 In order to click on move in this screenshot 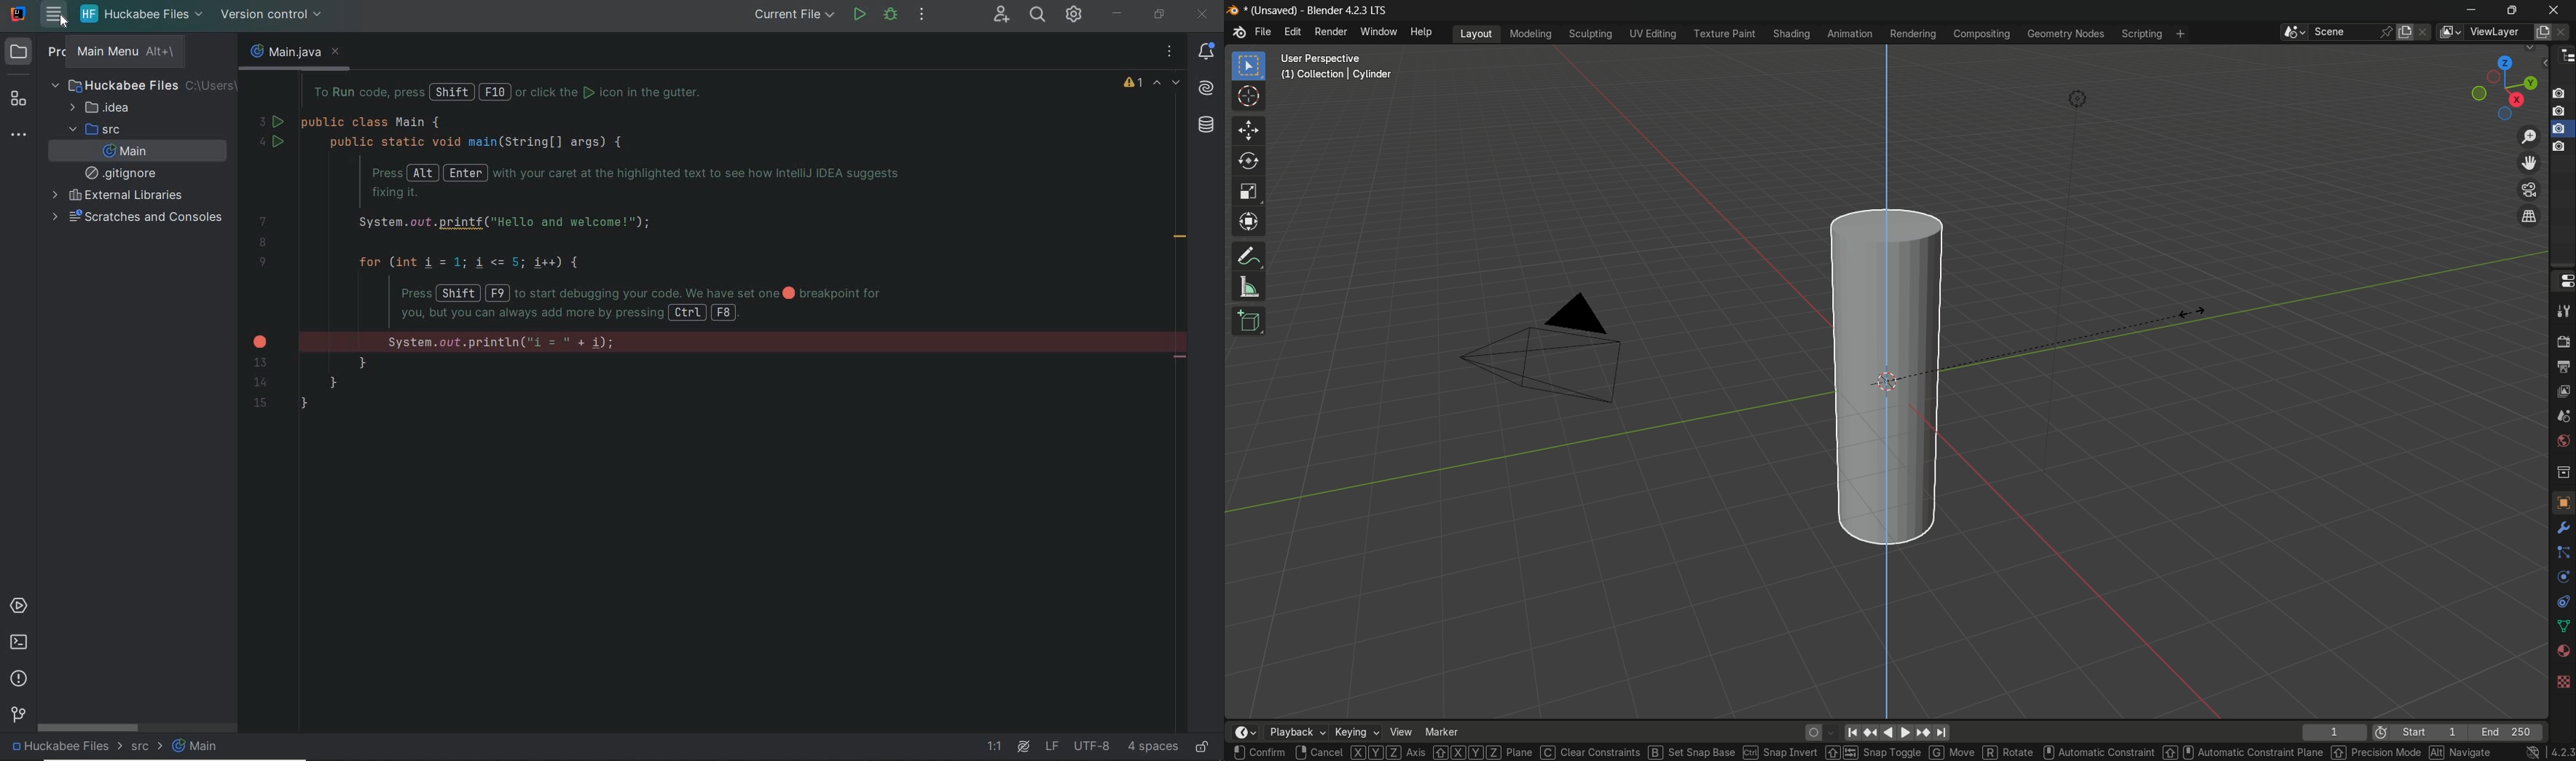, I will do `click(1250, 130)`.